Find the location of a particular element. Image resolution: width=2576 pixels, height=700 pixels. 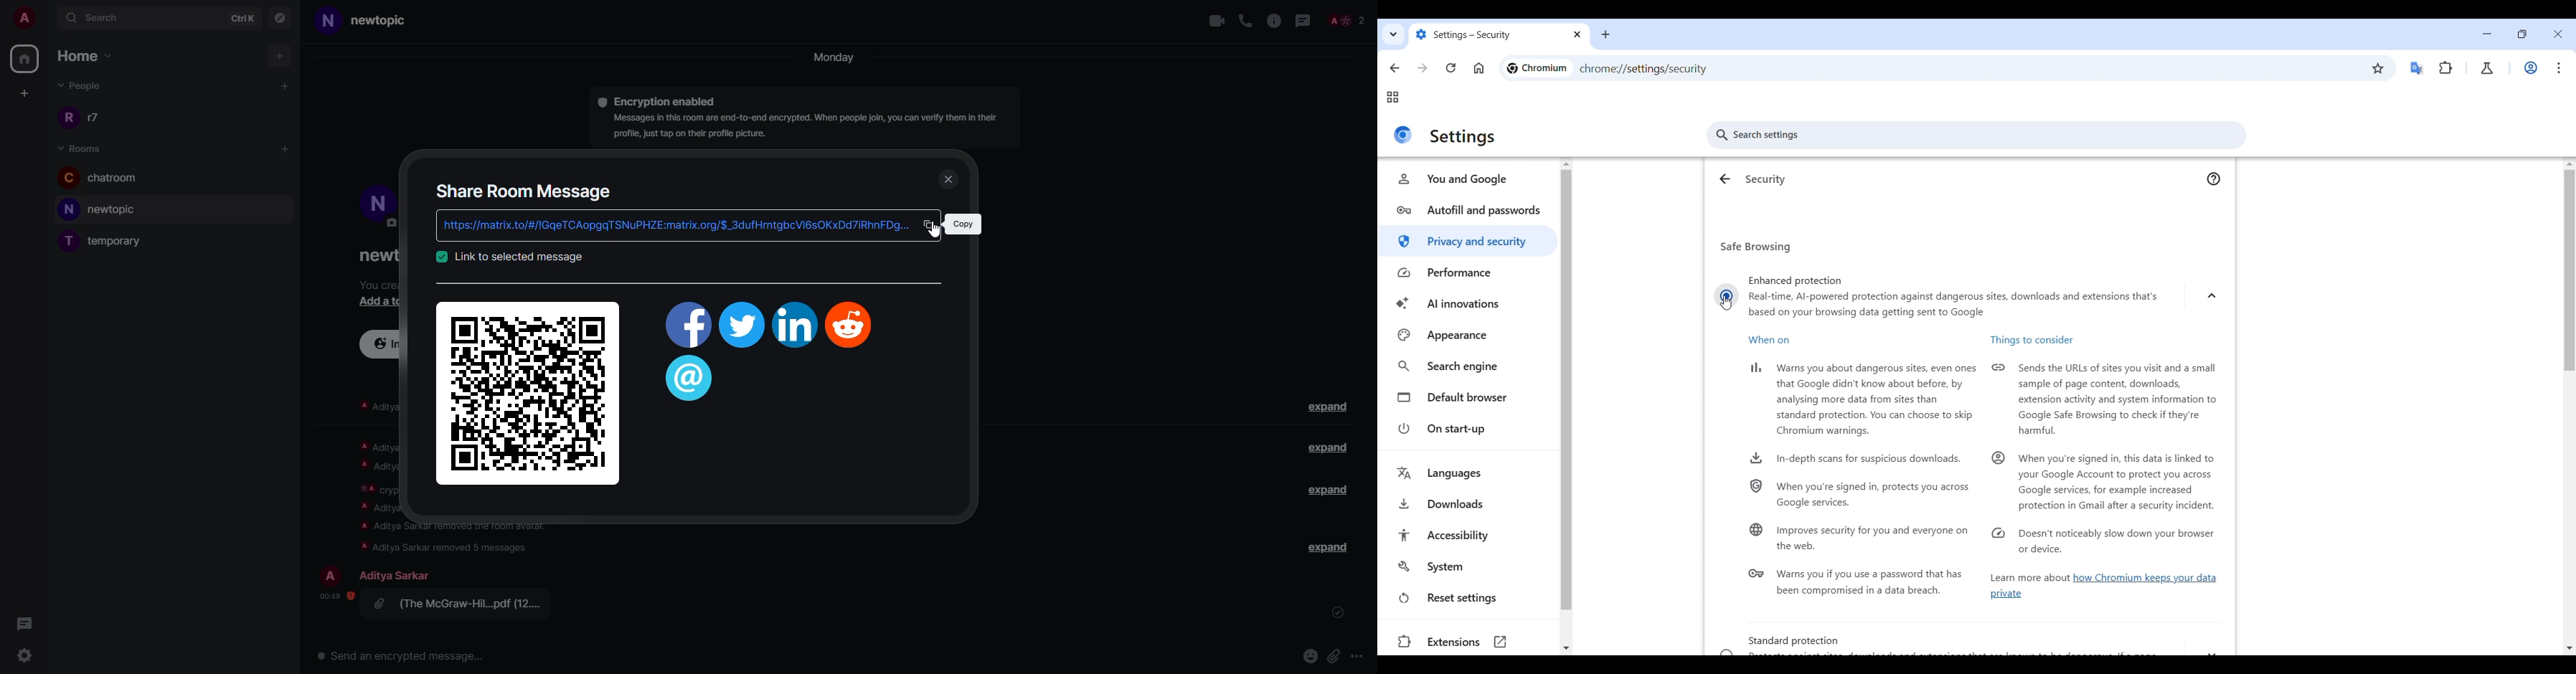

When on Things to consideril. Warns you about dangerous sites, even ones GD Sends the URLS of sites you visit and a smallthat Google didn't know about before, by sample of page content, downloads,analysing more data from sites than extension activity and system information to standard protection. You can choose to skip Google Safe Browsing to check if they're Chromium warnings. harmful.&, In-depth scans for suspicious downloads.  When you're signed in, this data is linked toyour Google Account to protect you across When youre signed in, protects you across Google services, for example increased Google services. protection in Gmail after a security incident. improves security for you and everyone on the web  Doesn't noticeably slow down your browser the web. or device. Warns you if you use a password that has Learn more about how Chromium keeps your databeen compromised in a data breach. private is located at coordinates (1975, 471).